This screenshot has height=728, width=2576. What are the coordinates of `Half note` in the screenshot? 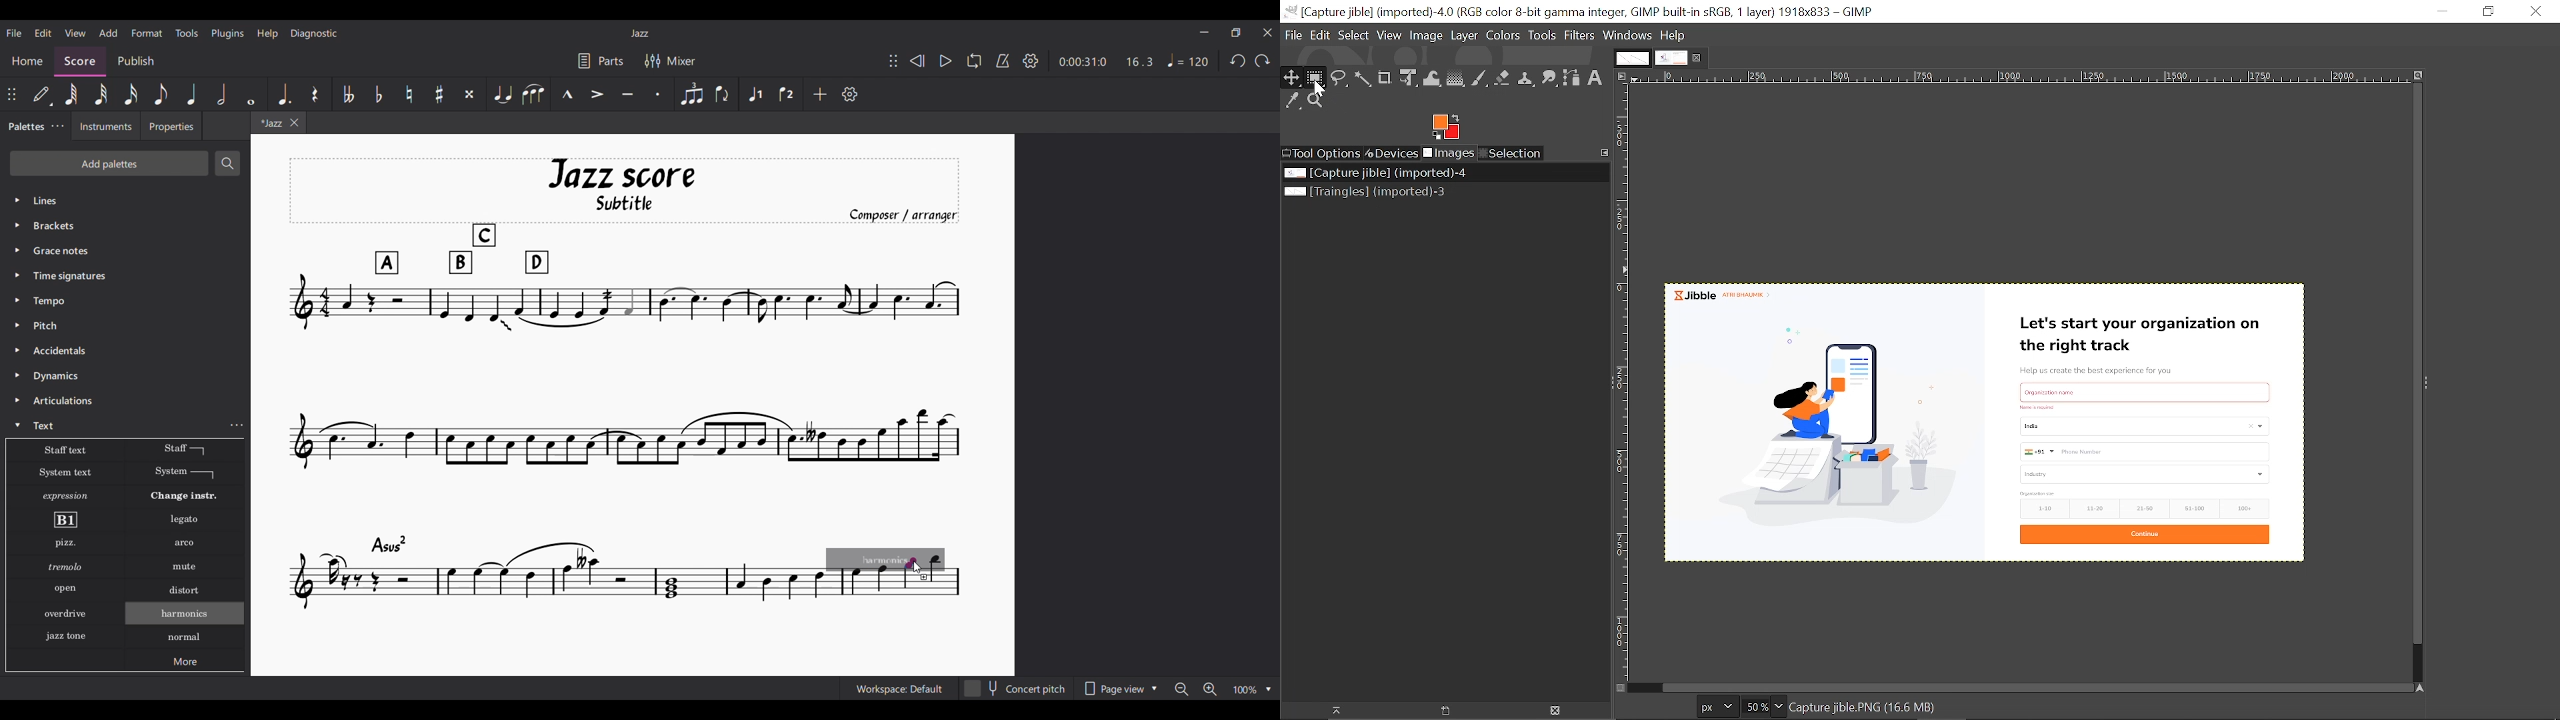 It's located at (222, 94).